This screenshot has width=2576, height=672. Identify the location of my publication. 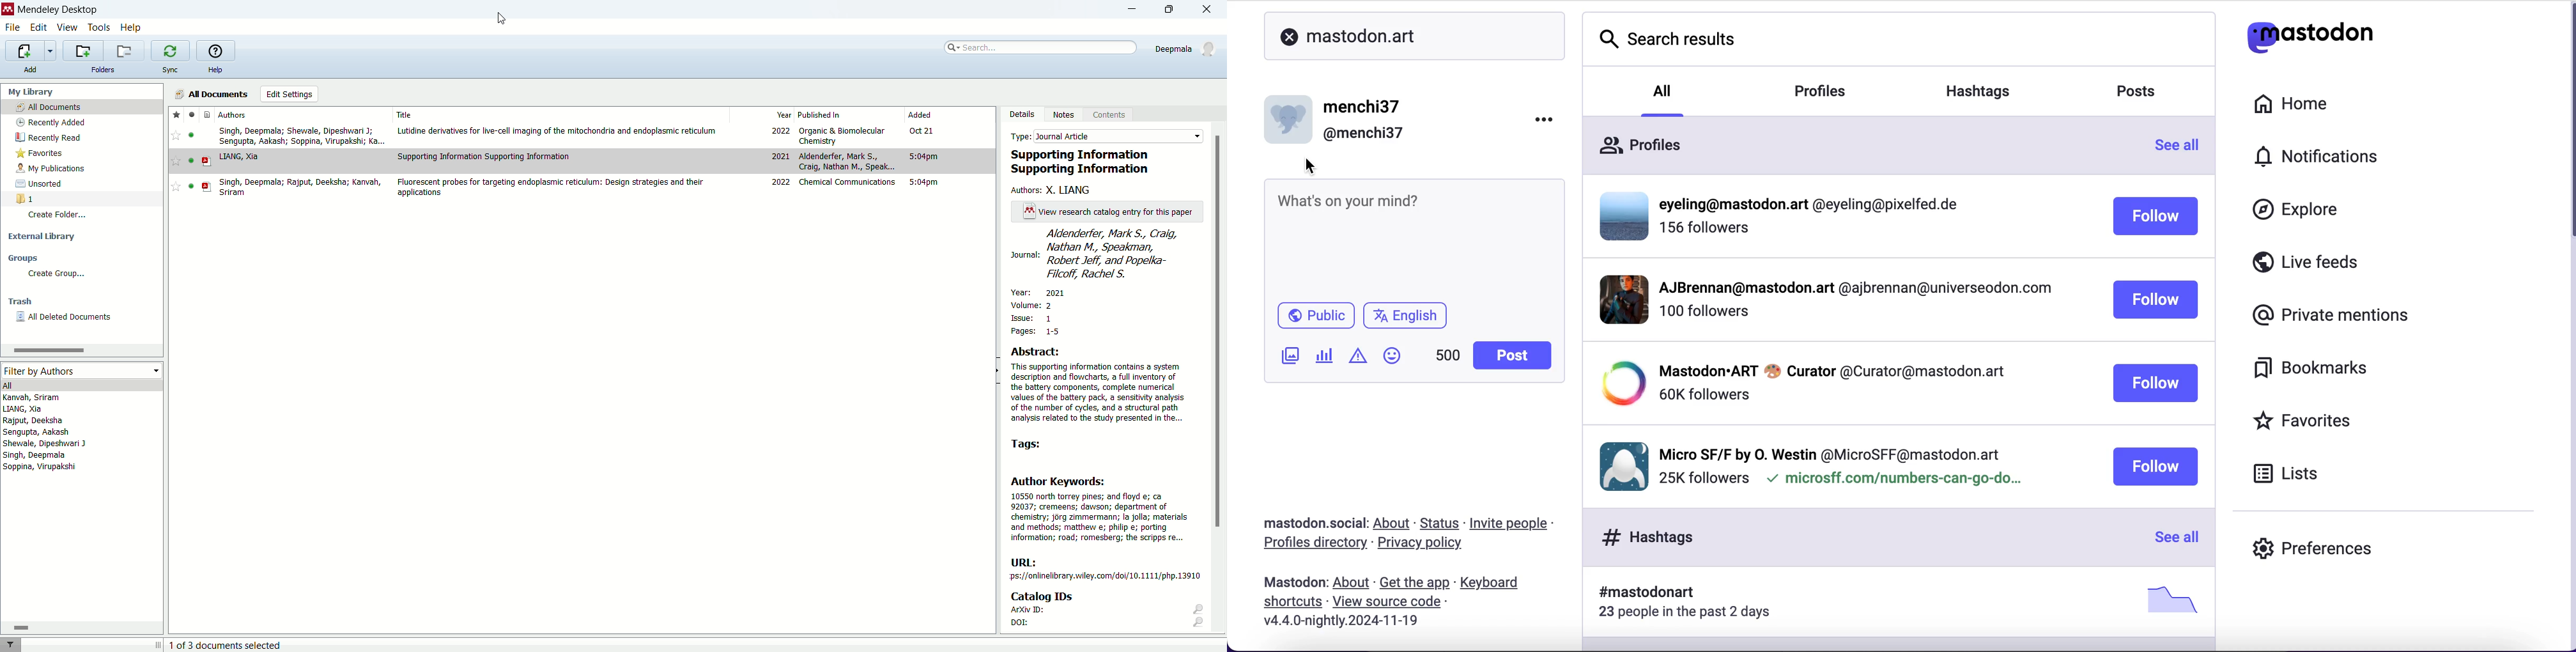
(52, 168).